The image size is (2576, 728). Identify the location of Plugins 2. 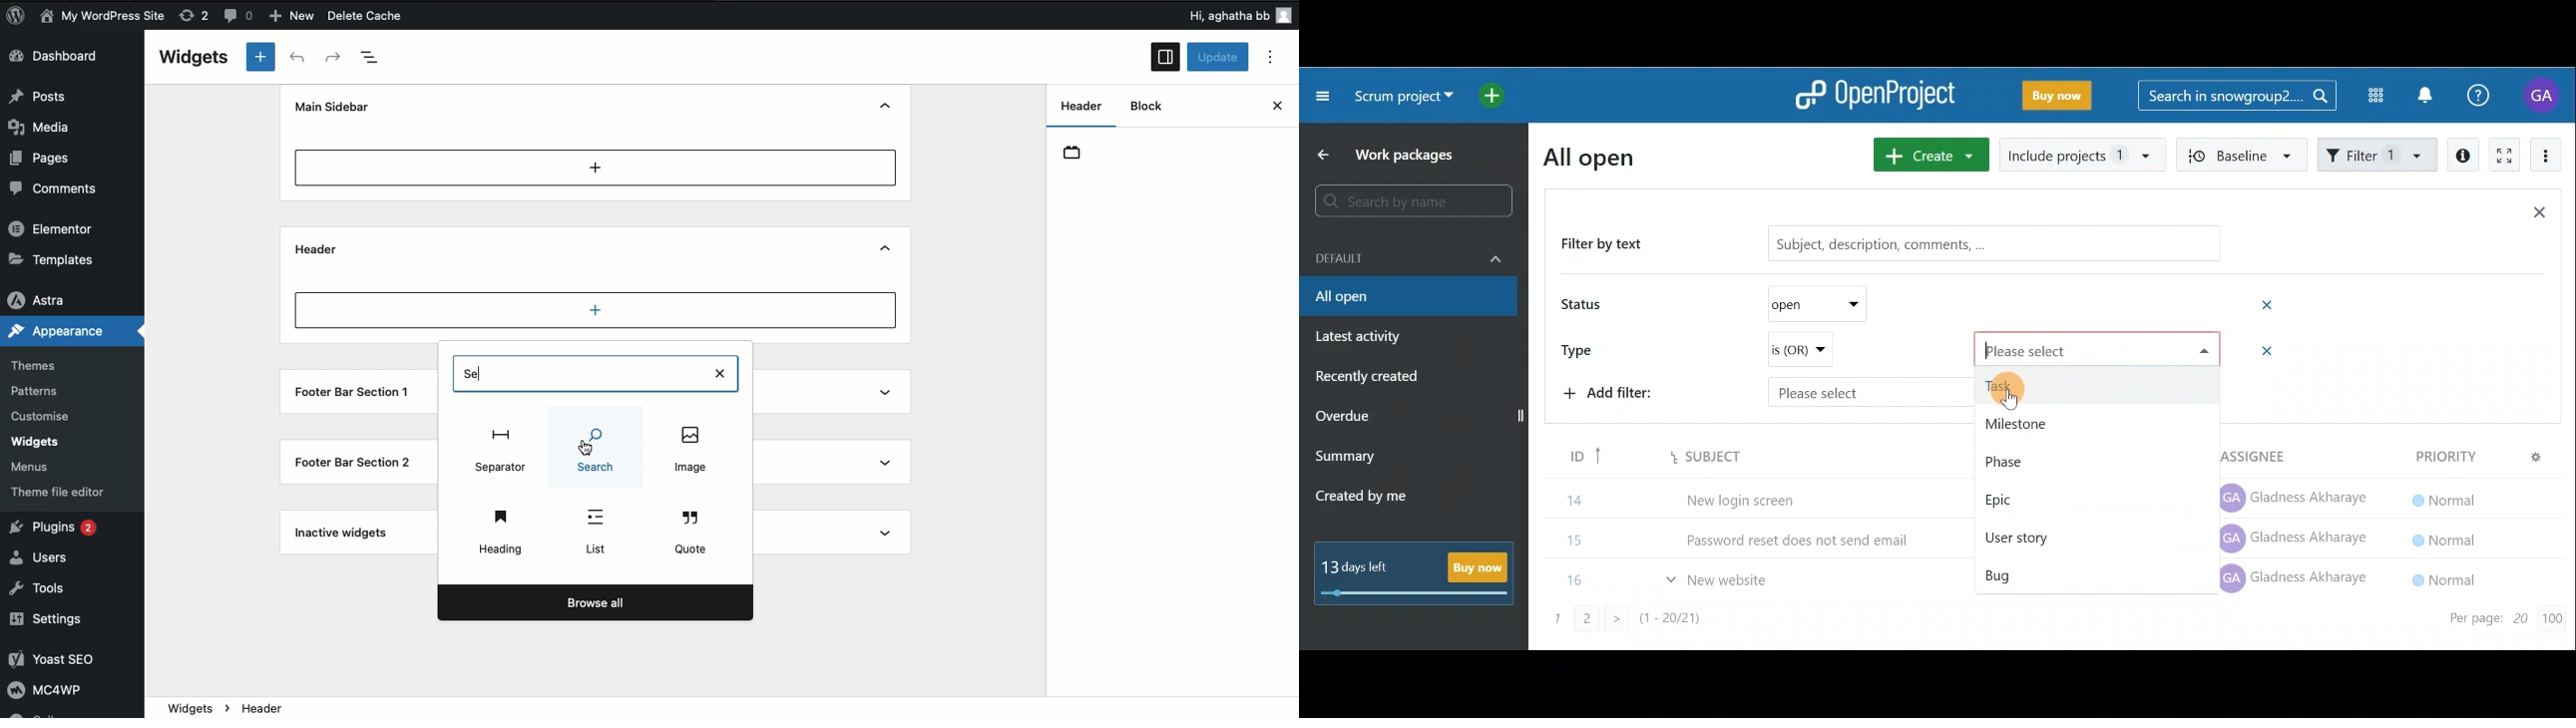
(61, 529).